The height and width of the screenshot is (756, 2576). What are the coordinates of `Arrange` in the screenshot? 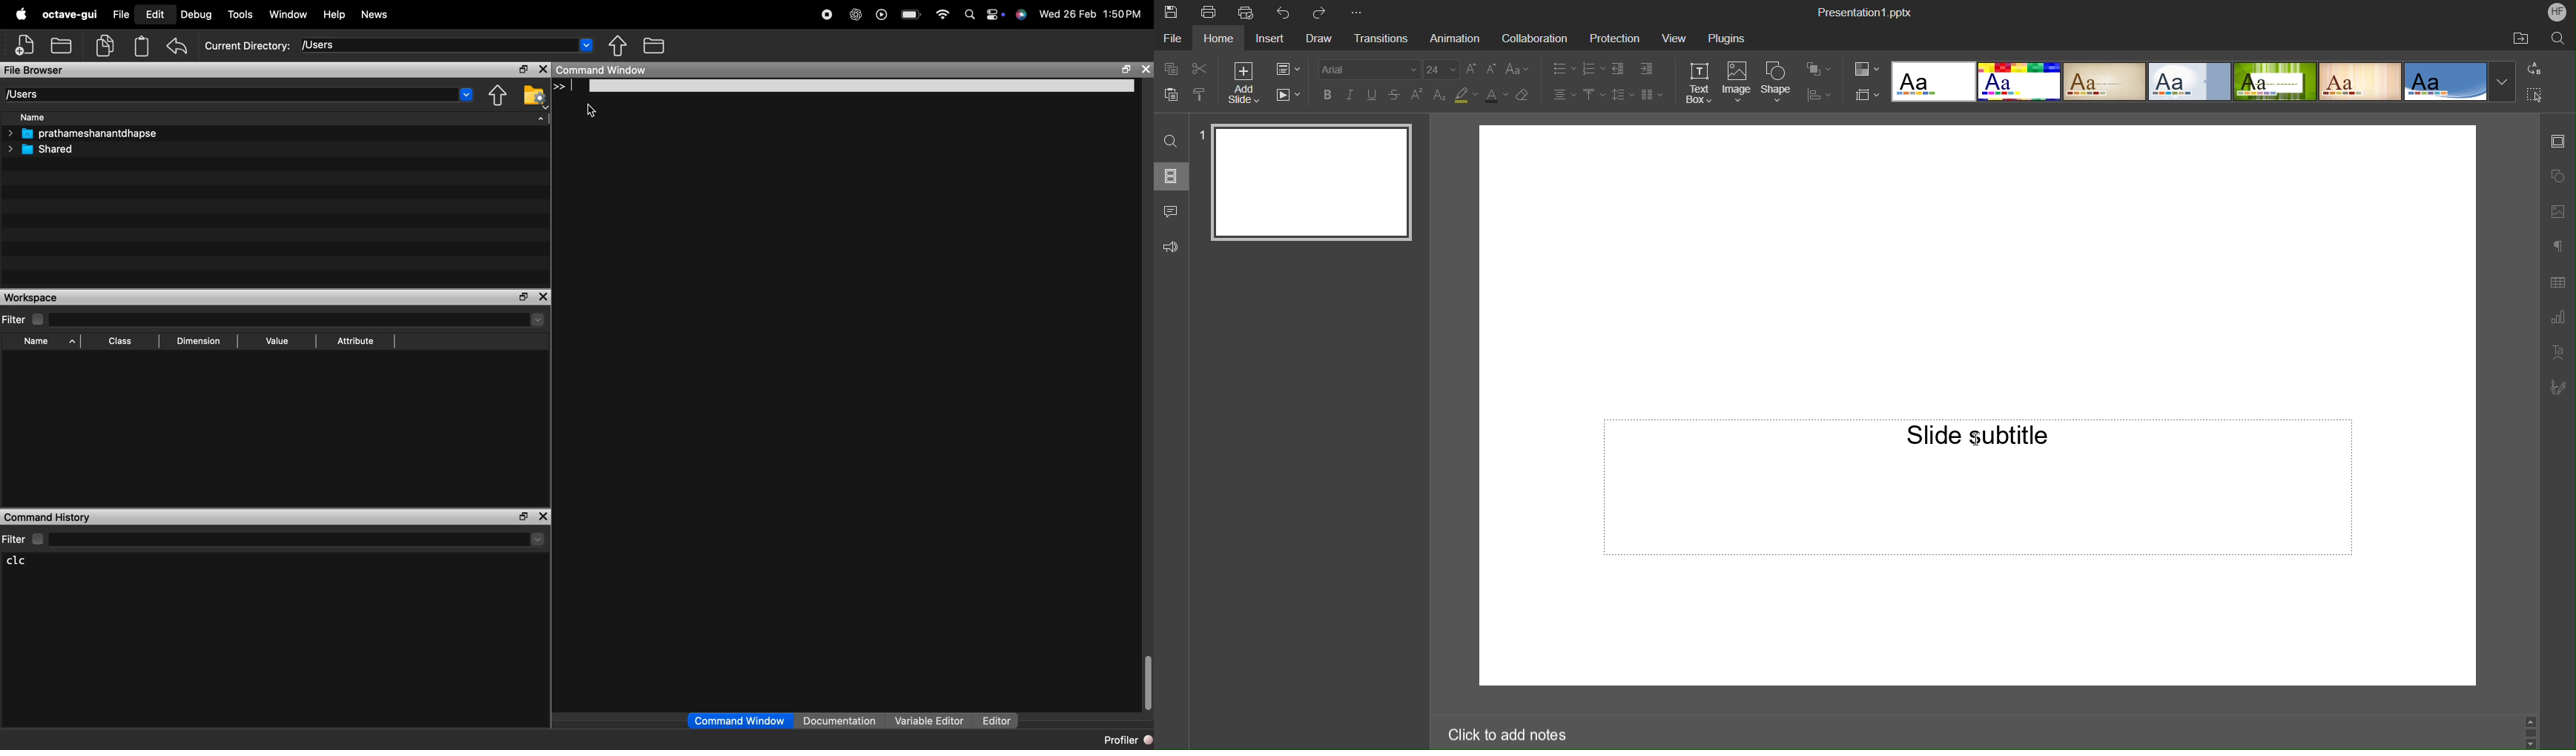 It's located at (1820, 67).